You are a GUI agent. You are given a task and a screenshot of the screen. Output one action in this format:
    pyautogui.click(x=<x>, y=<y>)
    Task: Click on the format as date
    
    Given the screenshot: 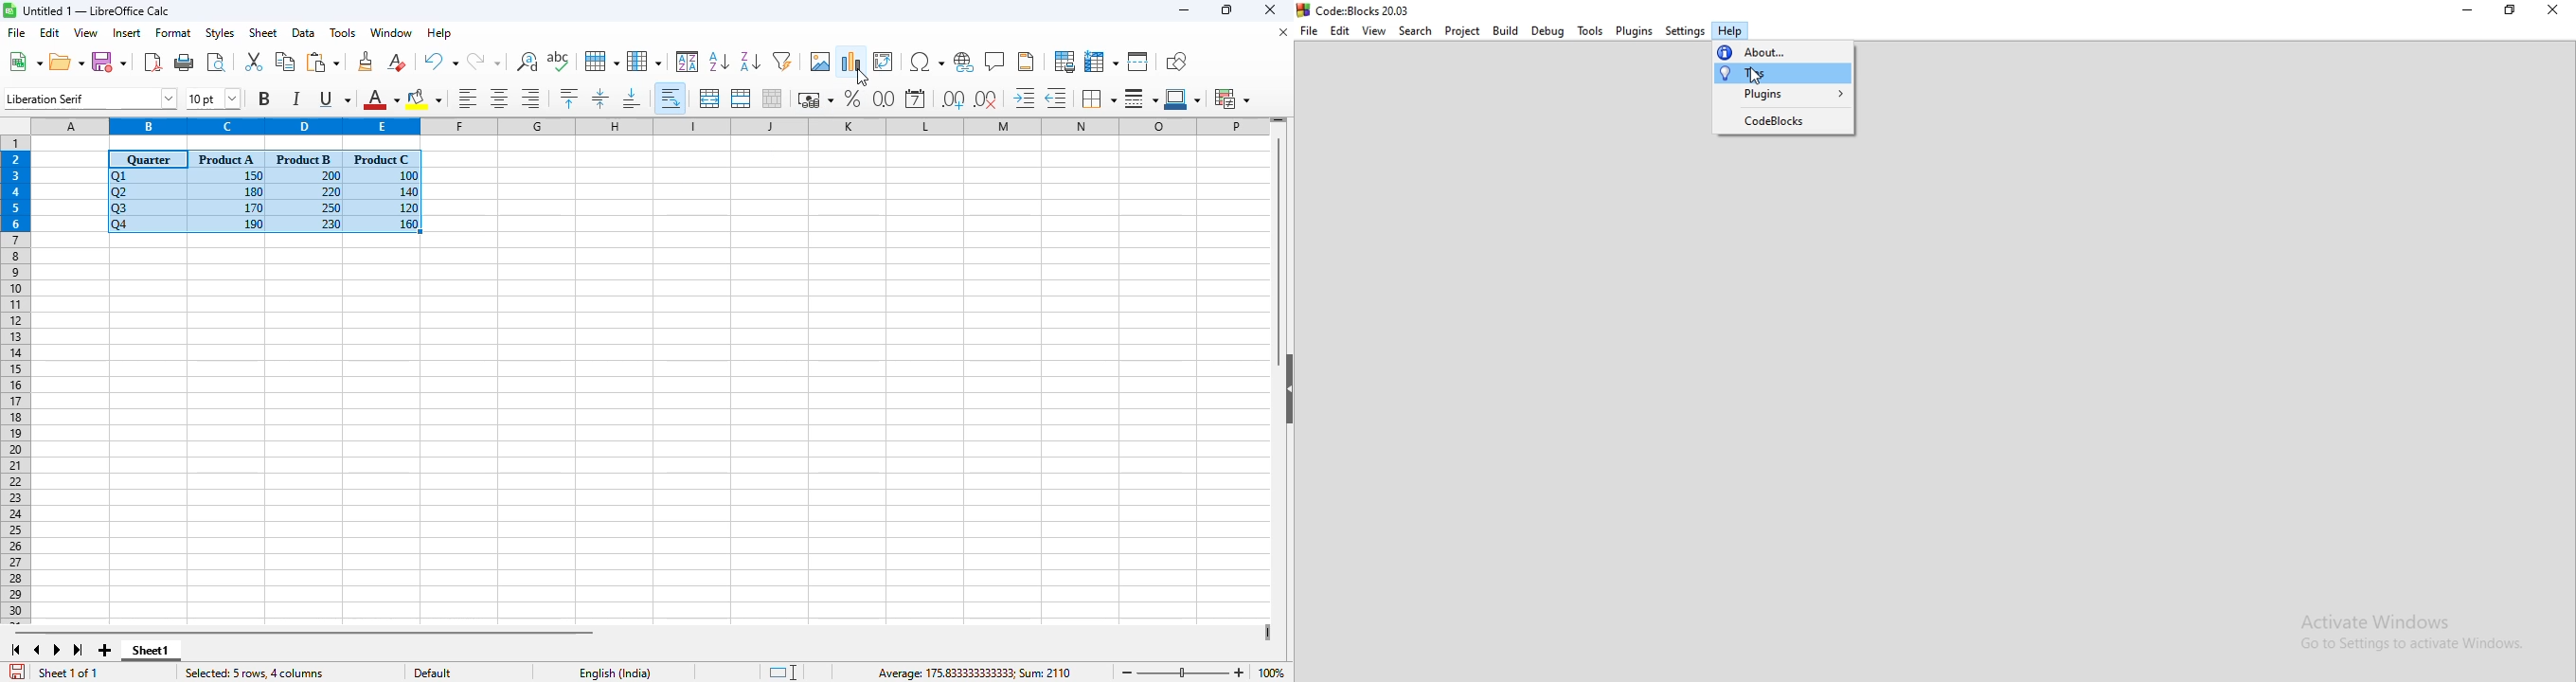 What is the action you would take?
    pyautogui.click(x=915, y=99)
    